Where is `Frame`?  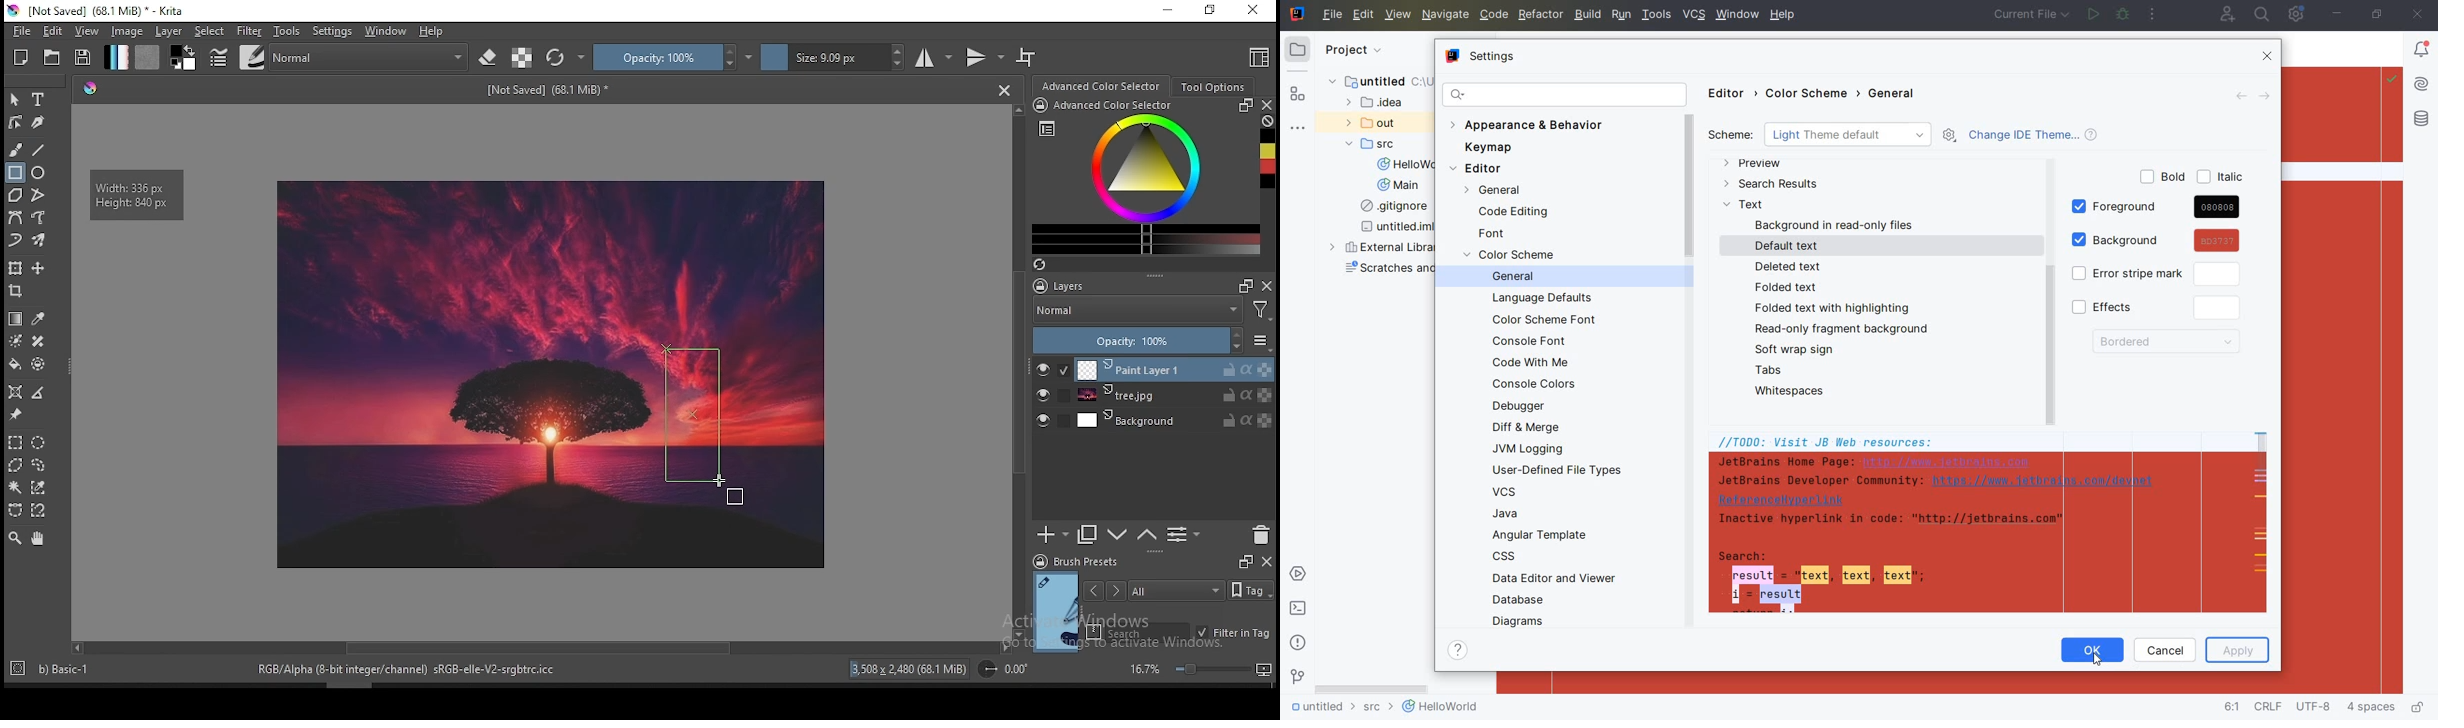 Frame is located at coordinates (1243, 562).